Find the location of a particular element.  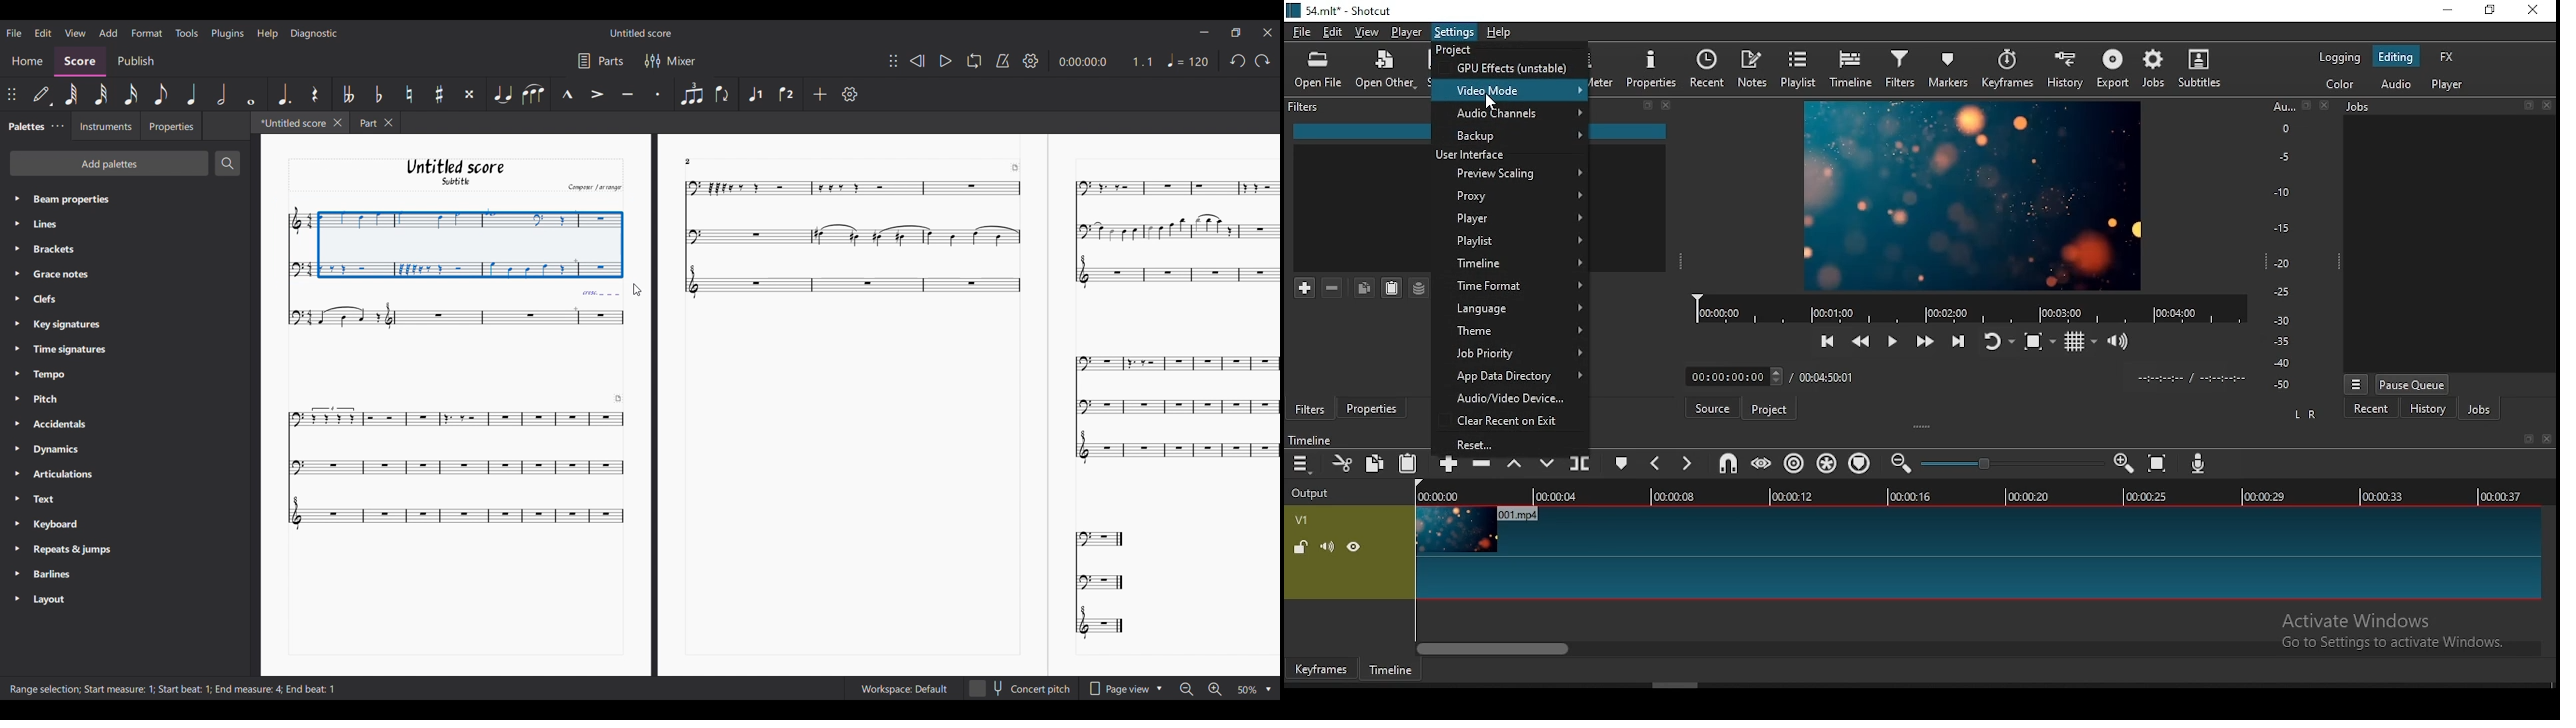

project is located at coordinates (1769, 408).